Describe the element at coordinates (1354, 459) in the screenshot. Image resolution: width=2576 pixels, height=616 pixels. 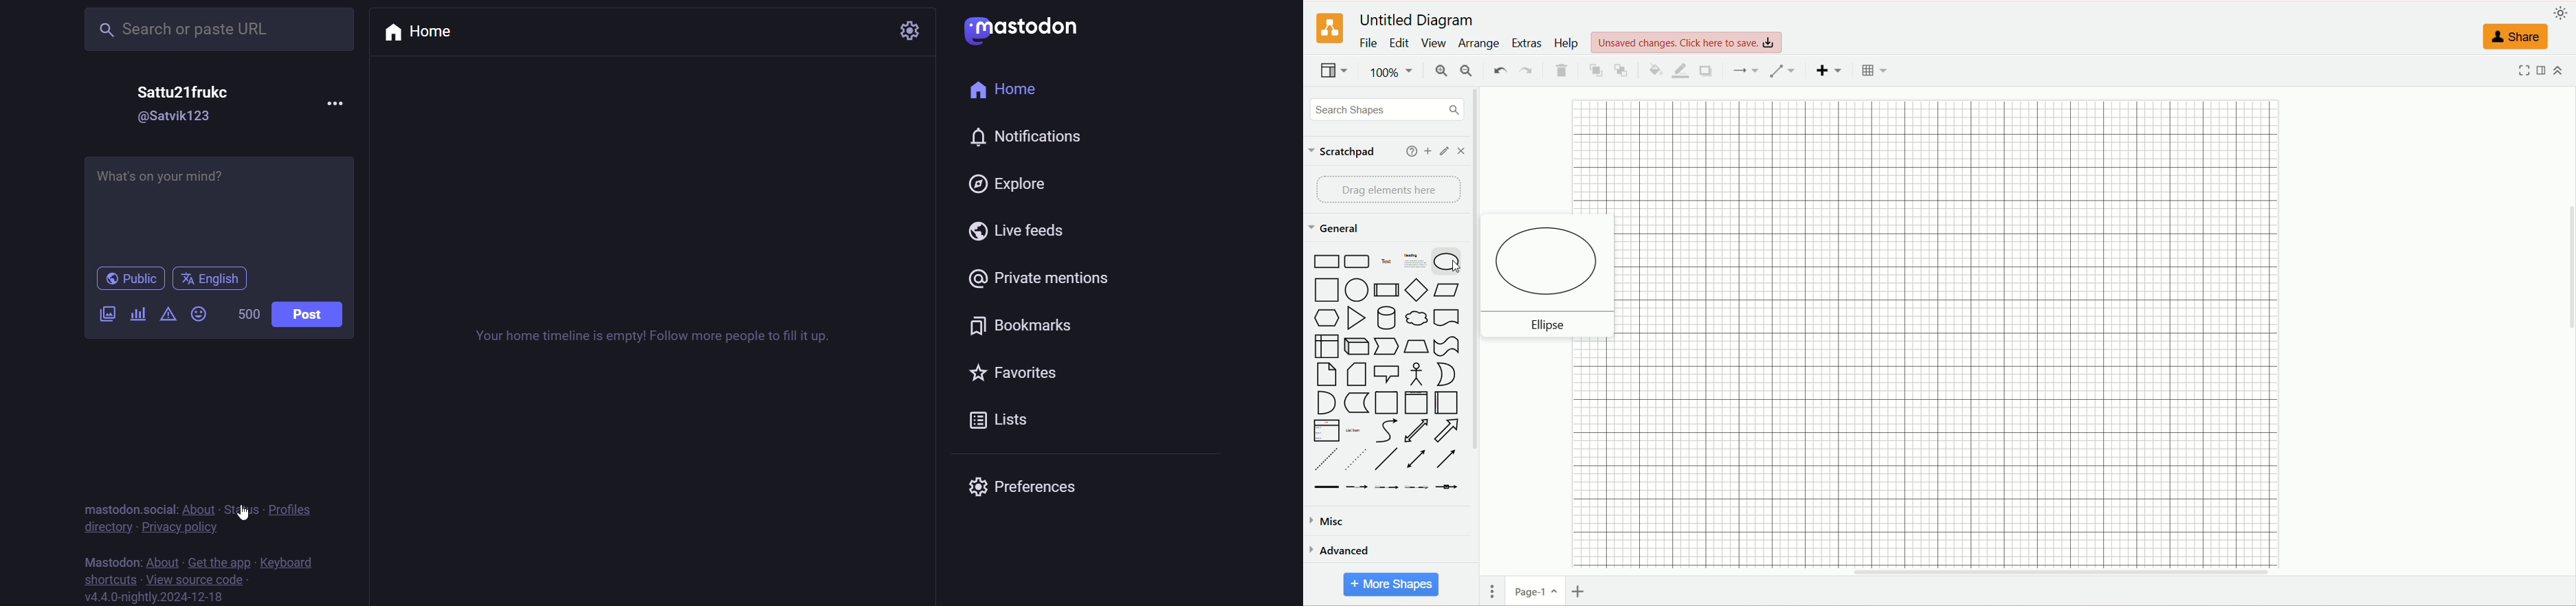
I see `dotted line` at that location.